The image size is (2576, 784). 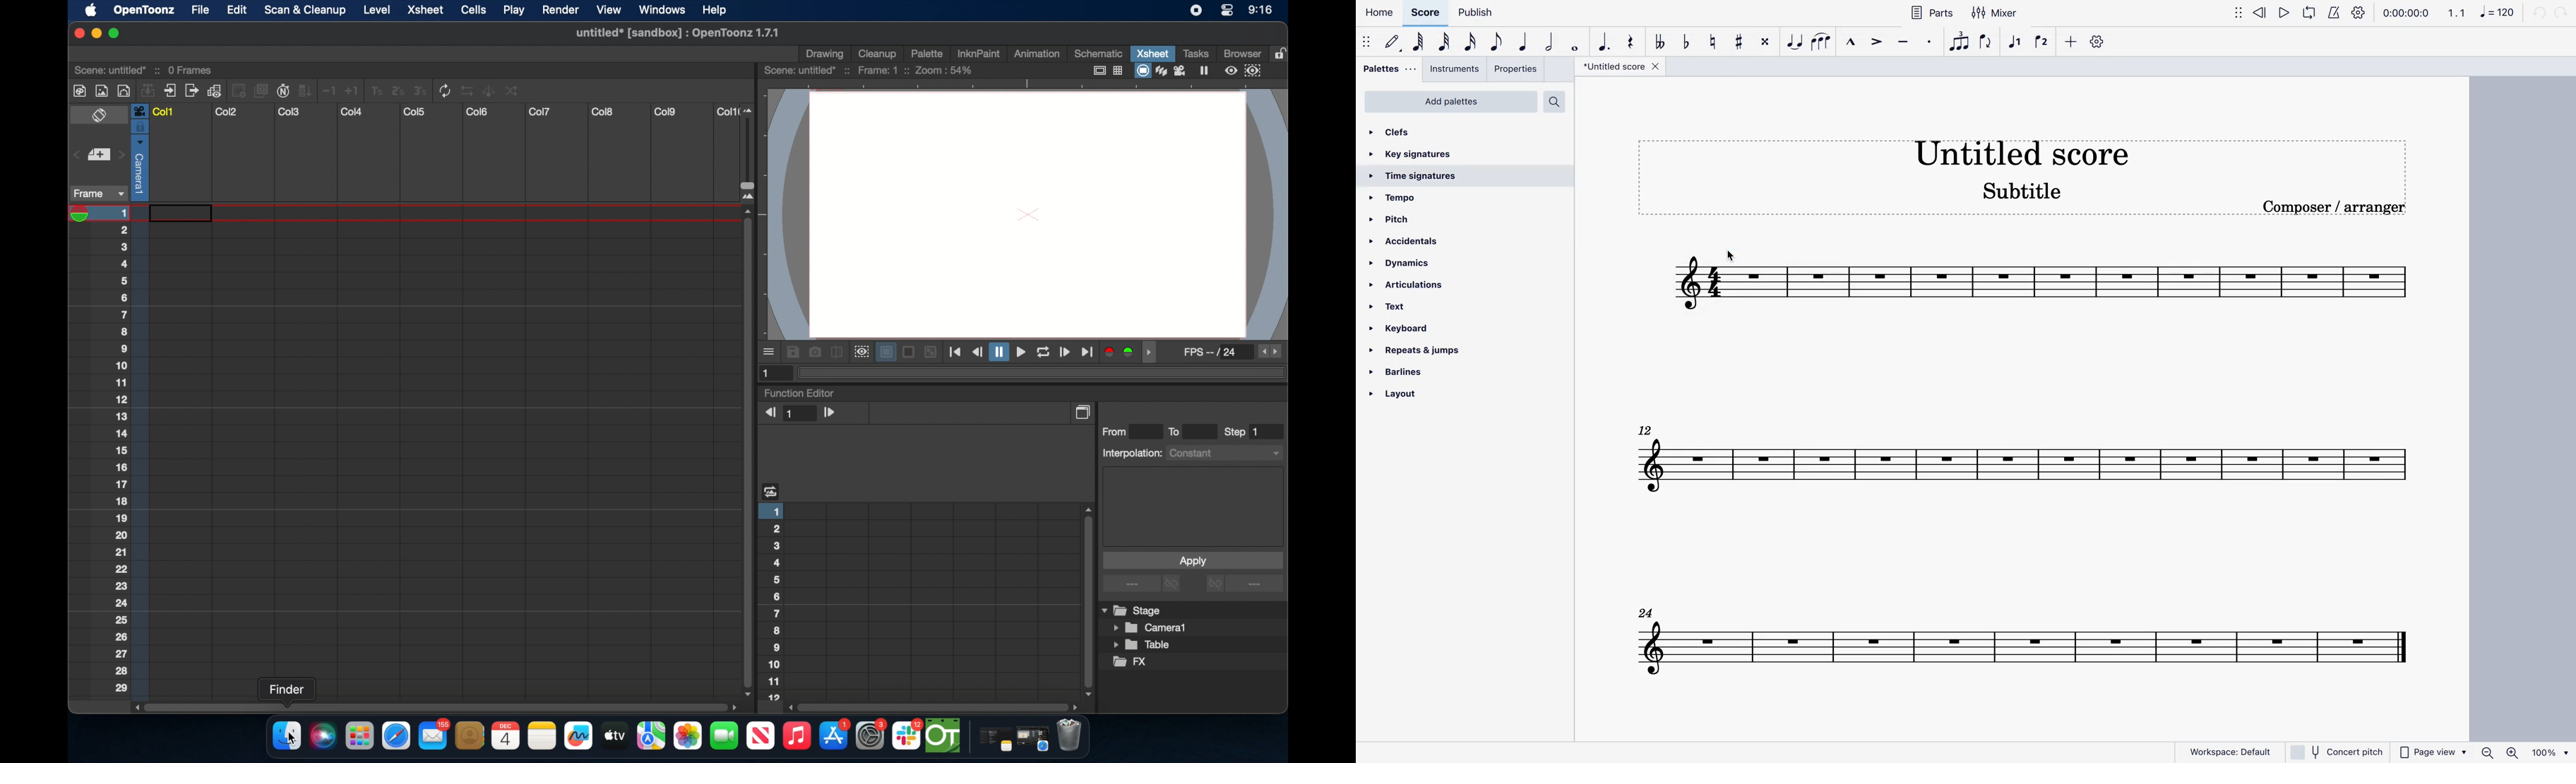 What do you see at coordinates (1412, 284) in the screenshot?
I see `articulations` at bounding box center [1412, 284].